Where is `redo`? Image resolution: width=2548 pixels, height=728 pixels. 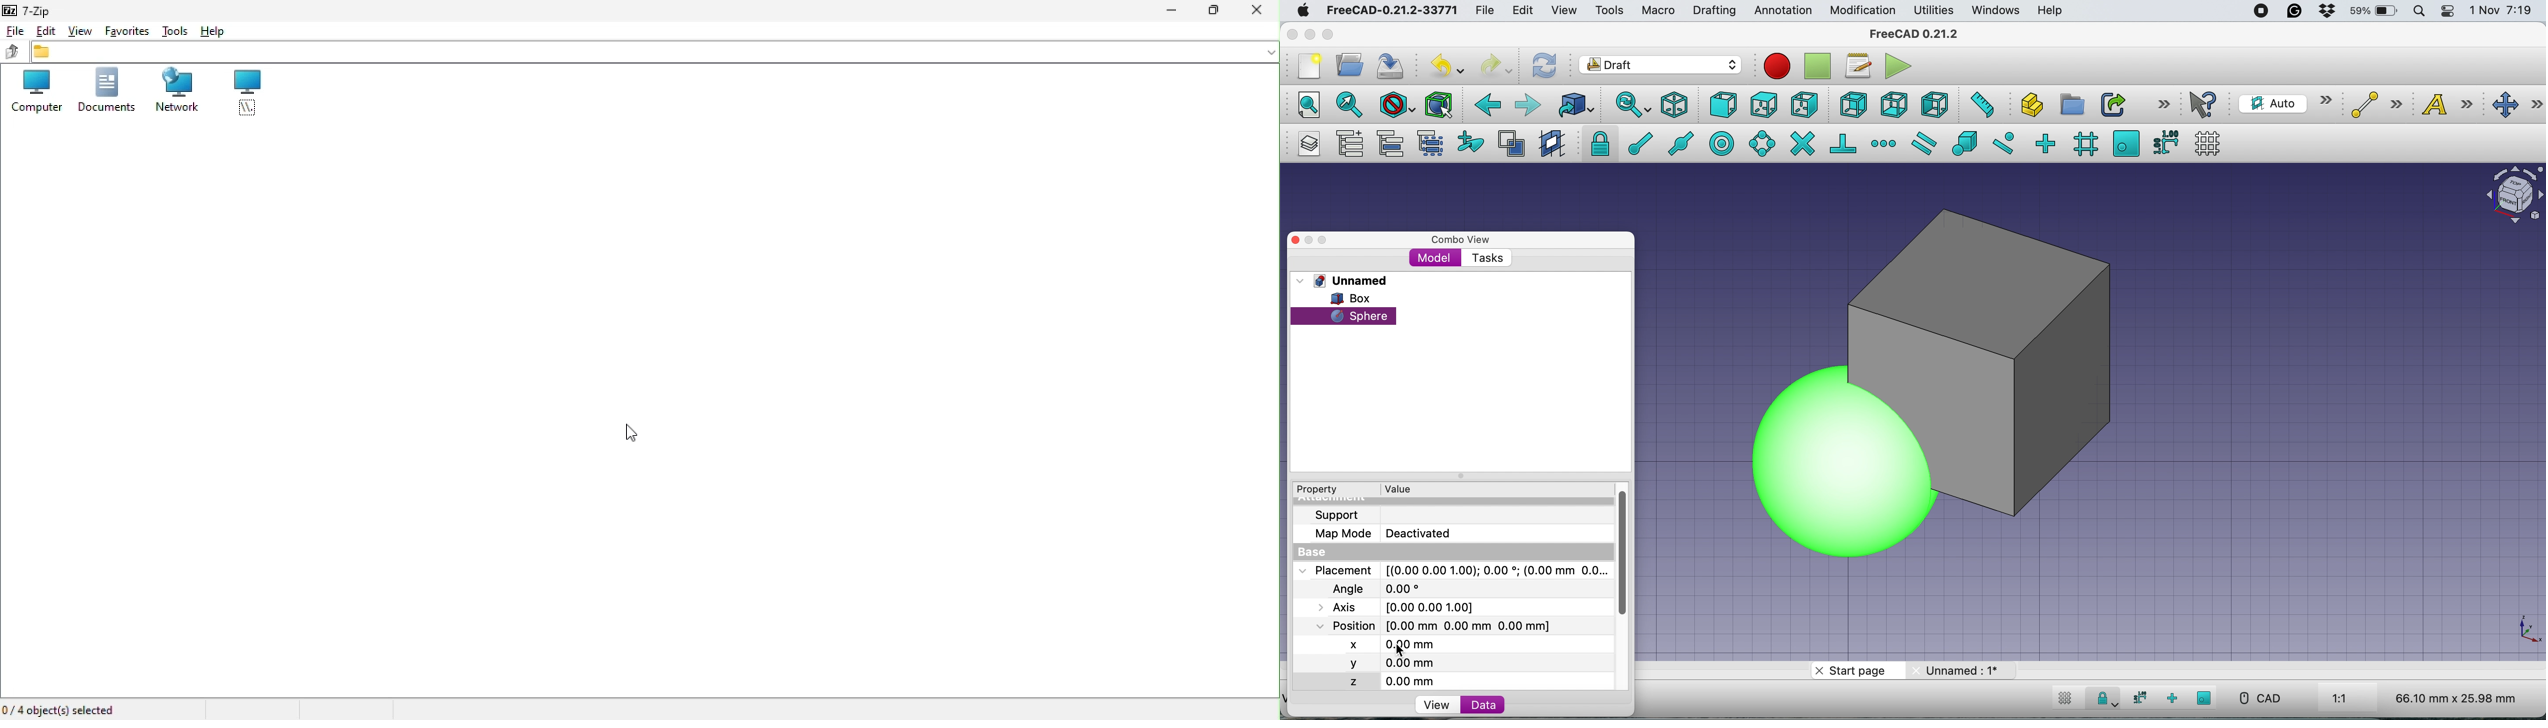 redo is located at coordinates (1497, 64).